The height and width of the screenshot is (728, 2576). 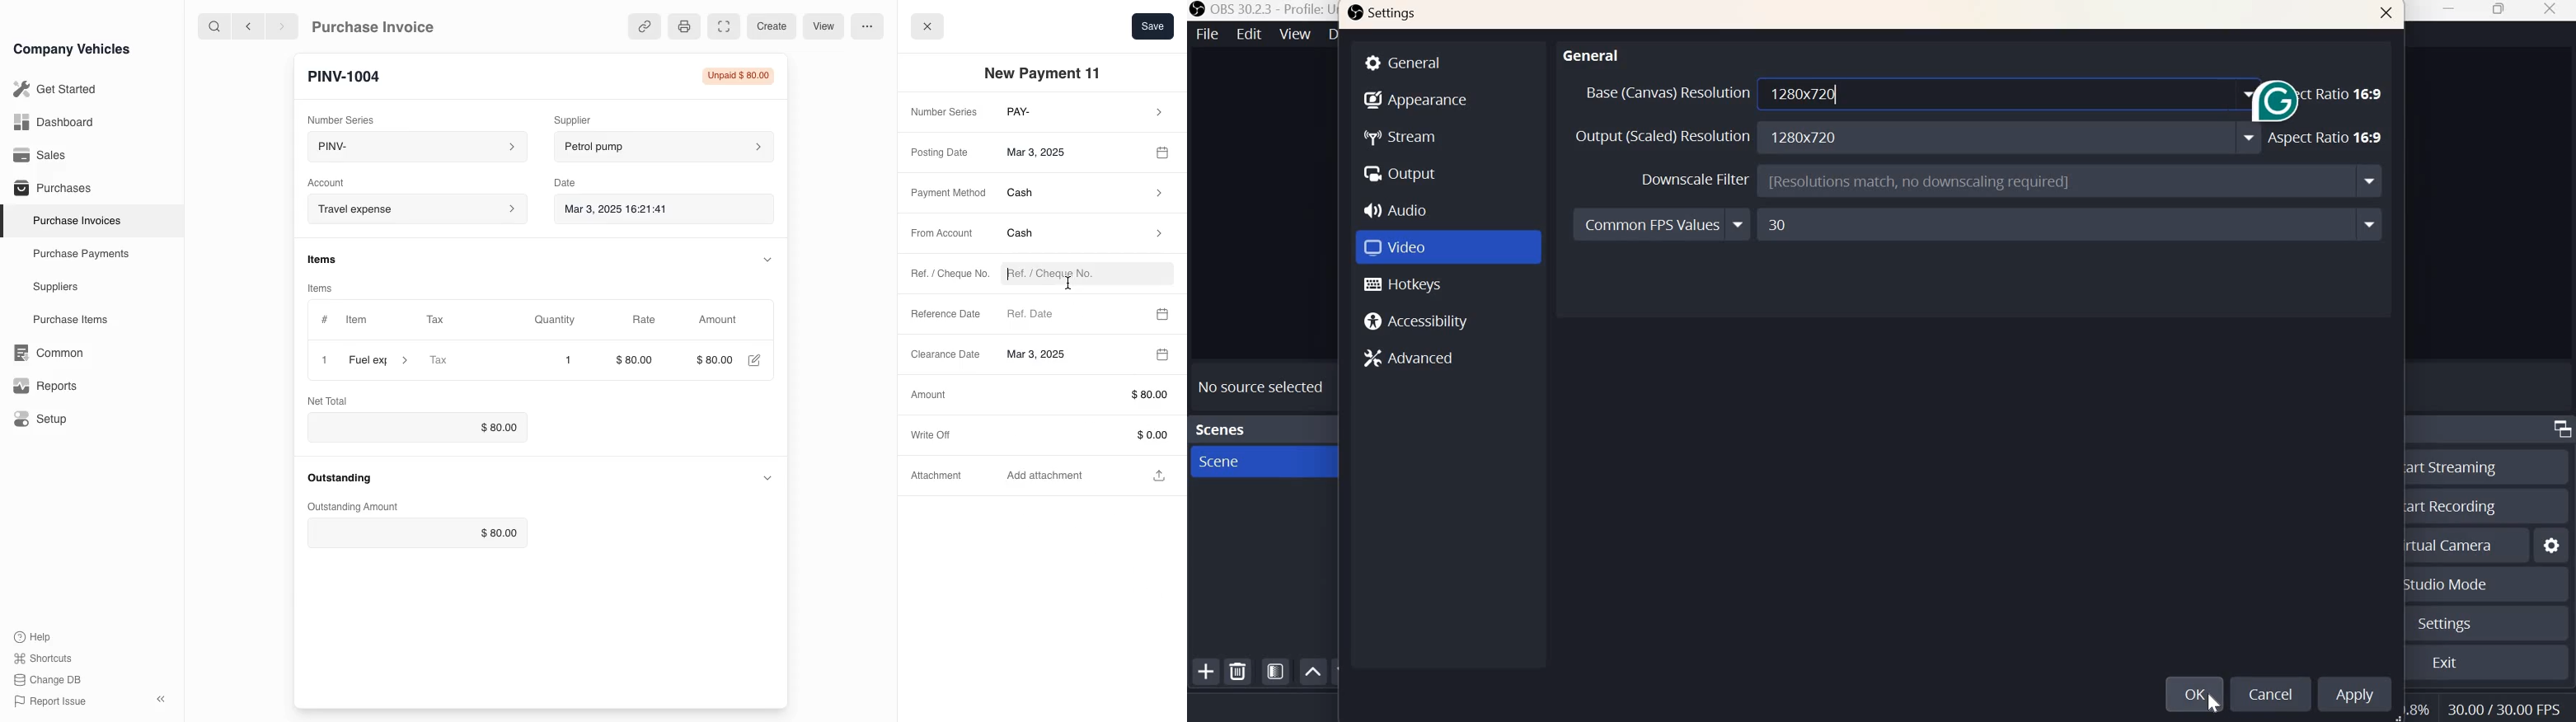 I want to click on Get Started, so click(x=52, y=89).